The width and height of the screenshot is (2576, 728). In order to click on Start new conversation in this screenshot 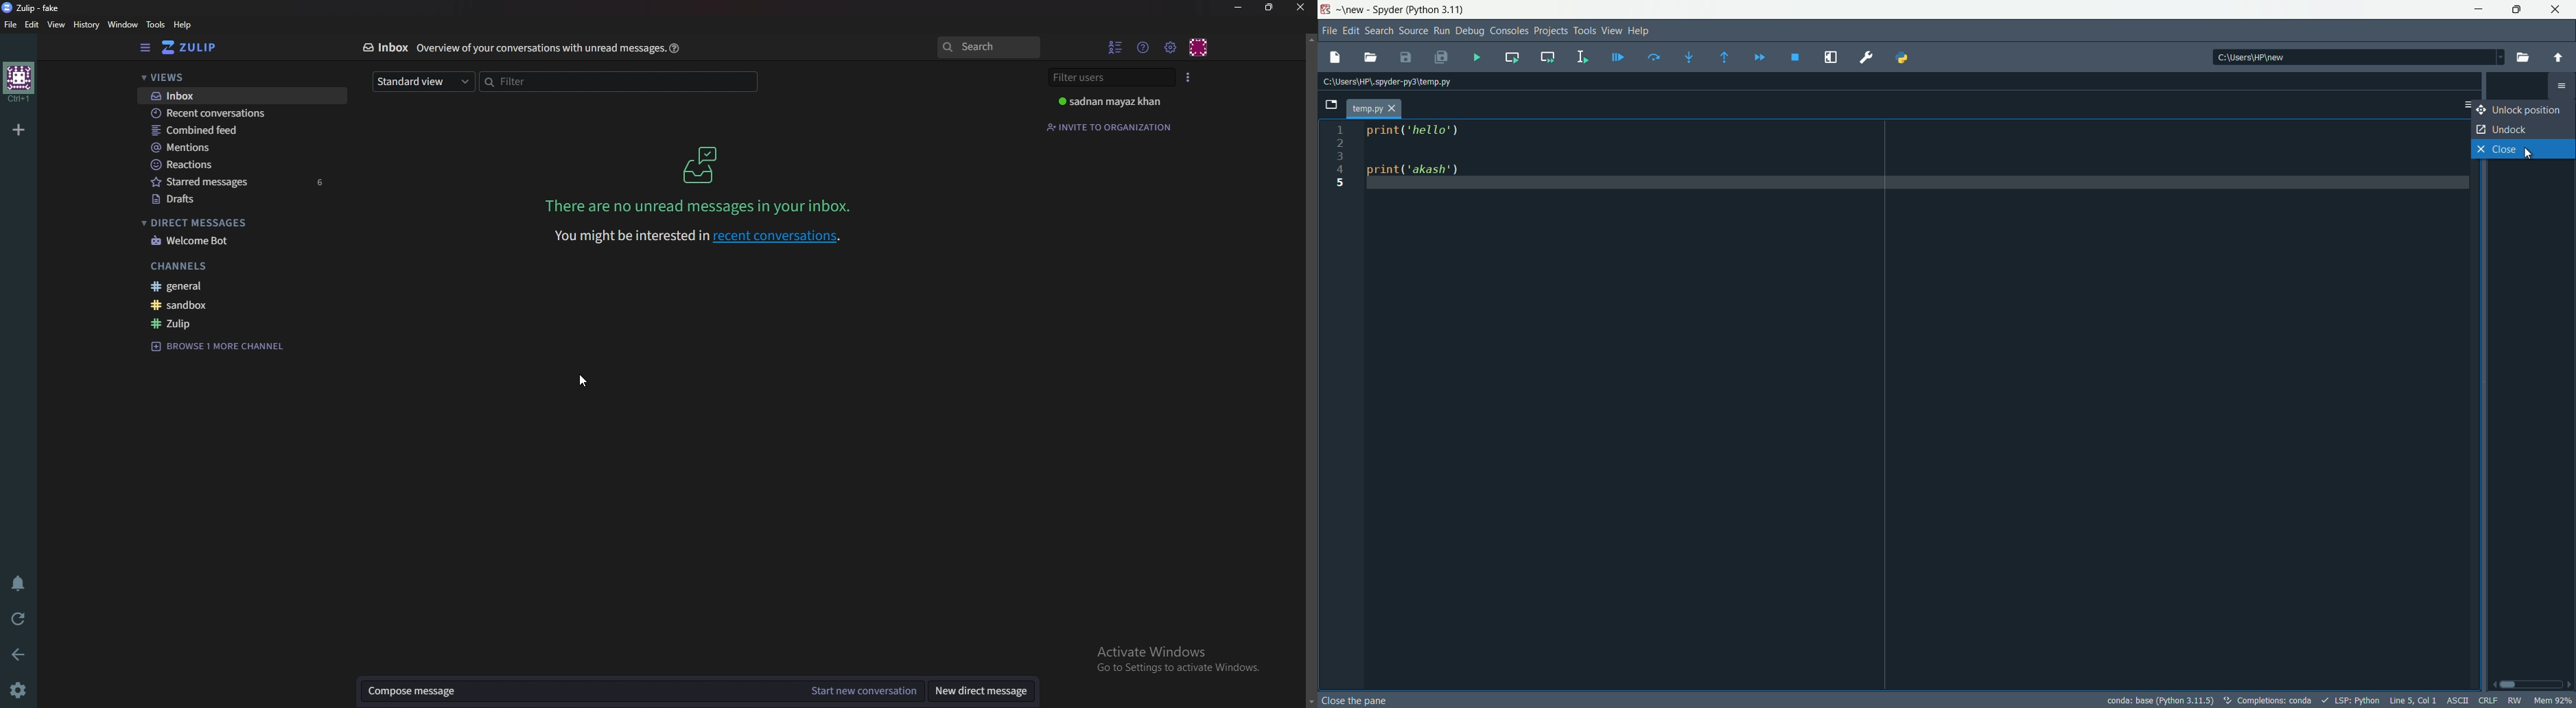, I will do `click(869, 689)`.